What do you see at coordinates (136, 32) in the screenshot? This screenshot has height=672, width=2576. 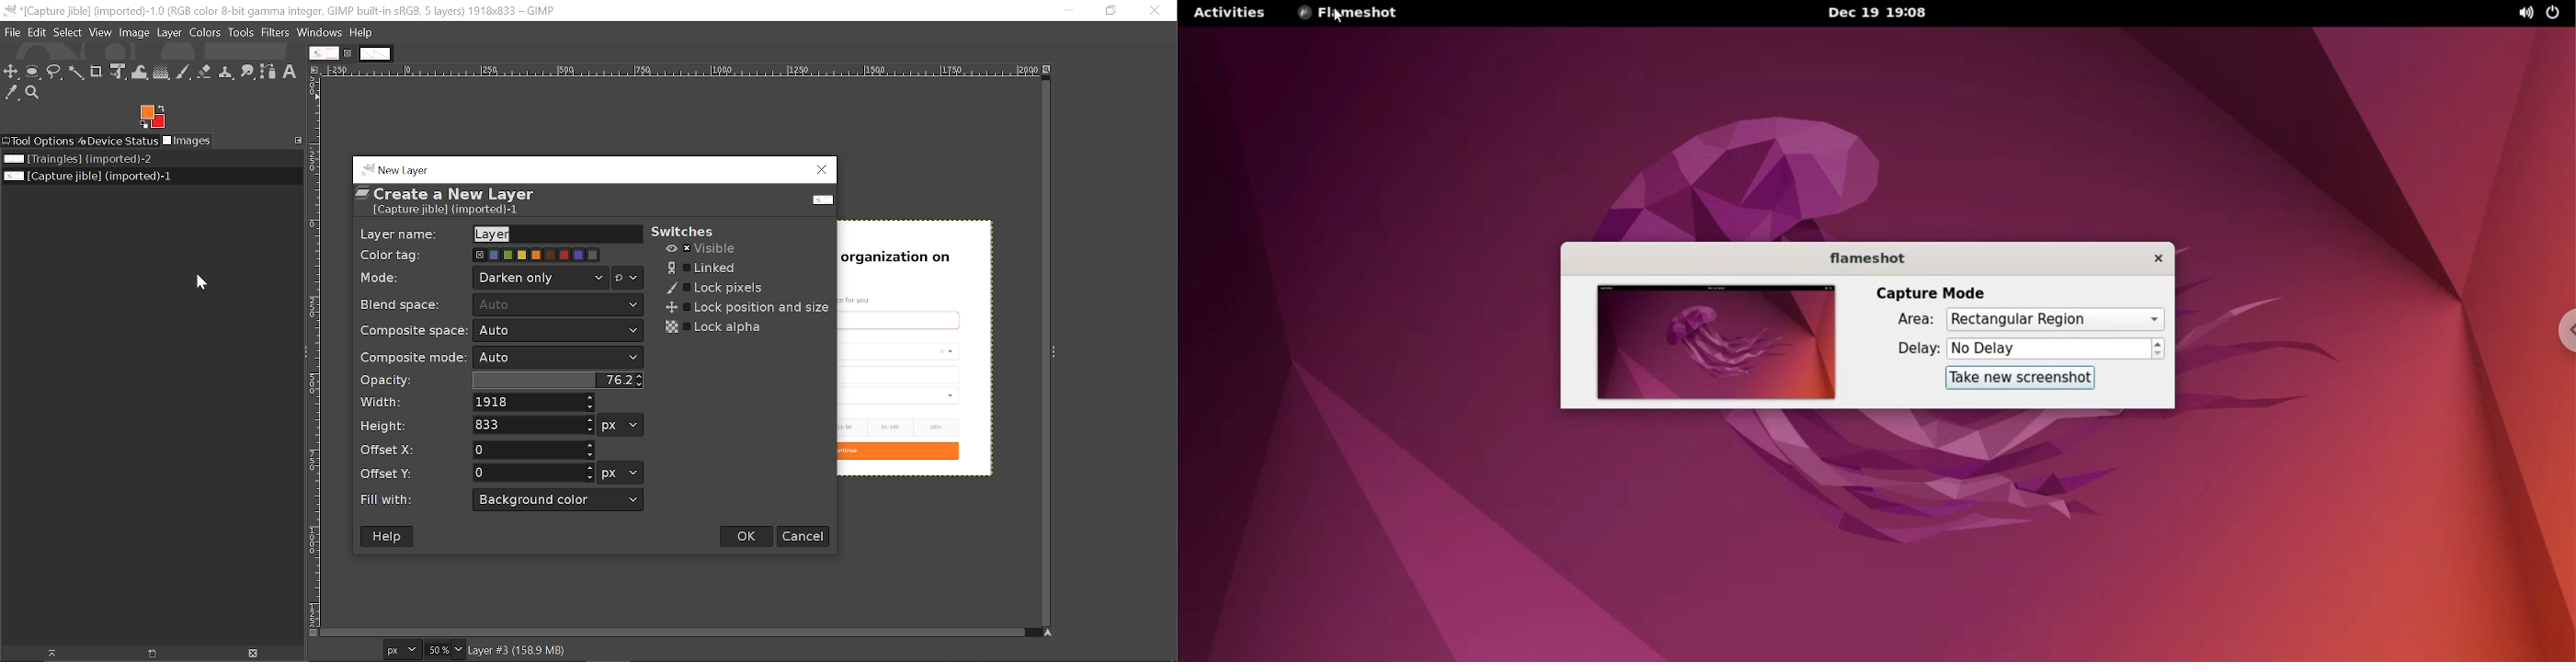 I see `image` at bounding box center [136, 32].